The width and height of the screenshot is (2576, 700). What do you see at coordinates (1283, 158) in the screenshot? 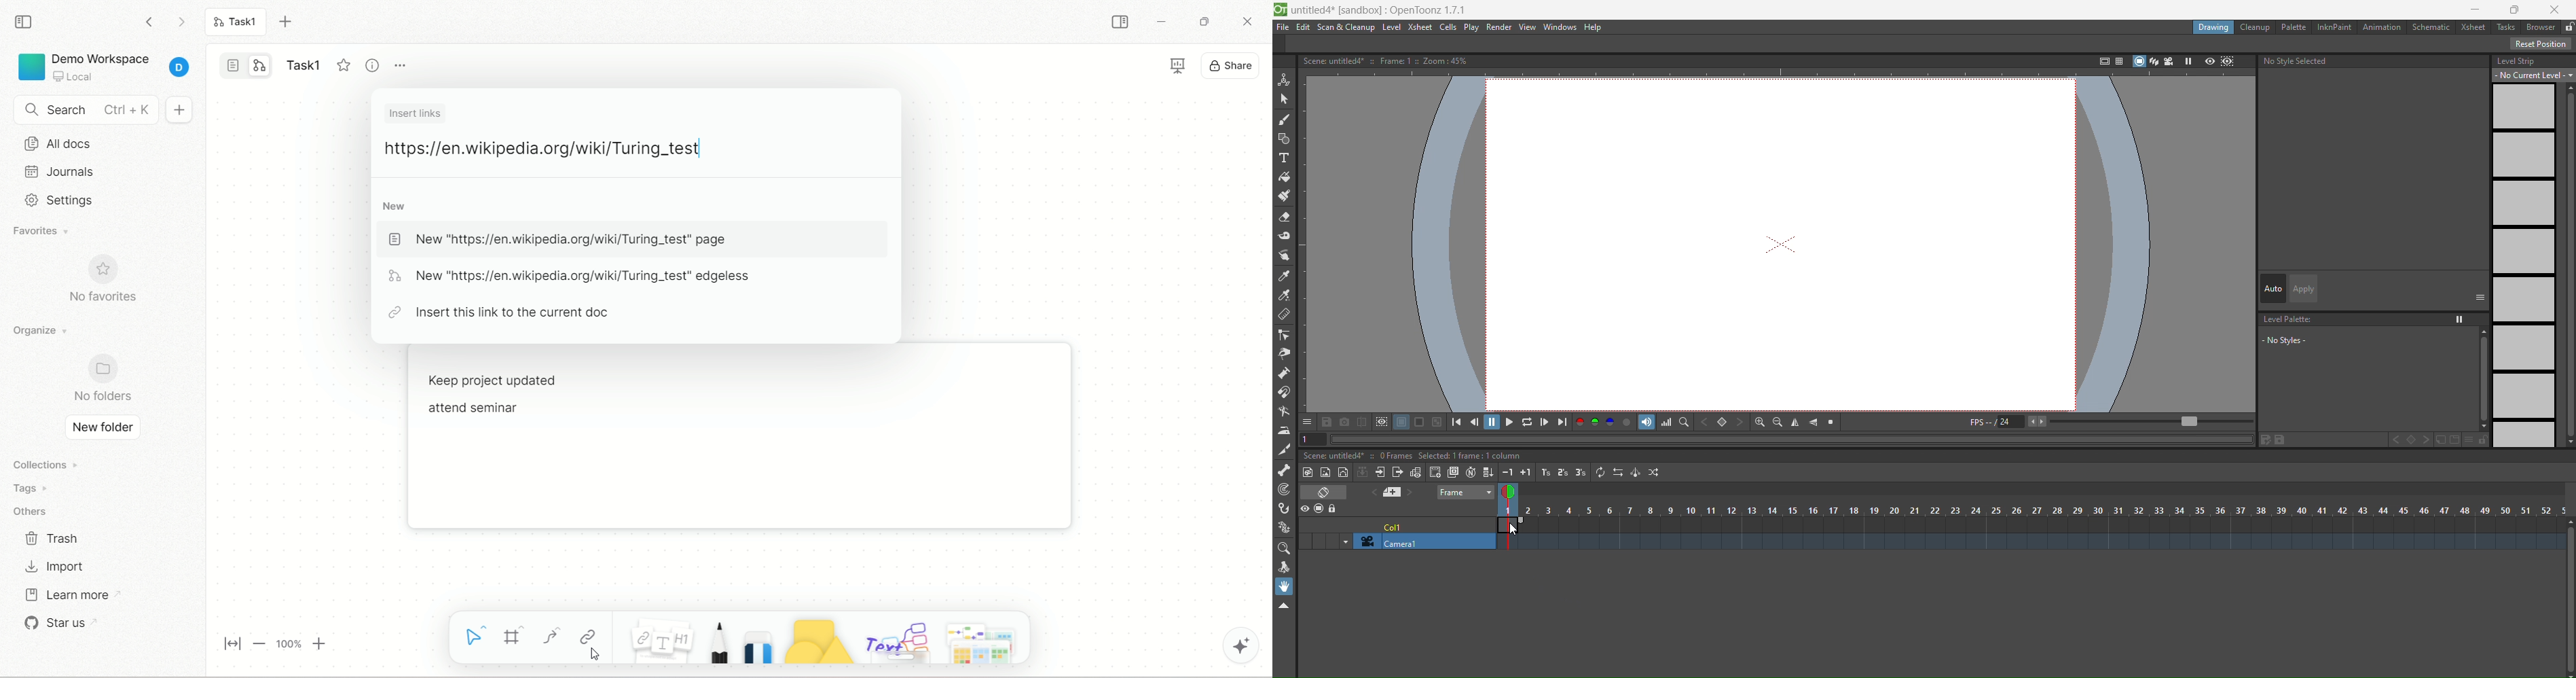
I see `type tool` at bounding box center [1283, 158].